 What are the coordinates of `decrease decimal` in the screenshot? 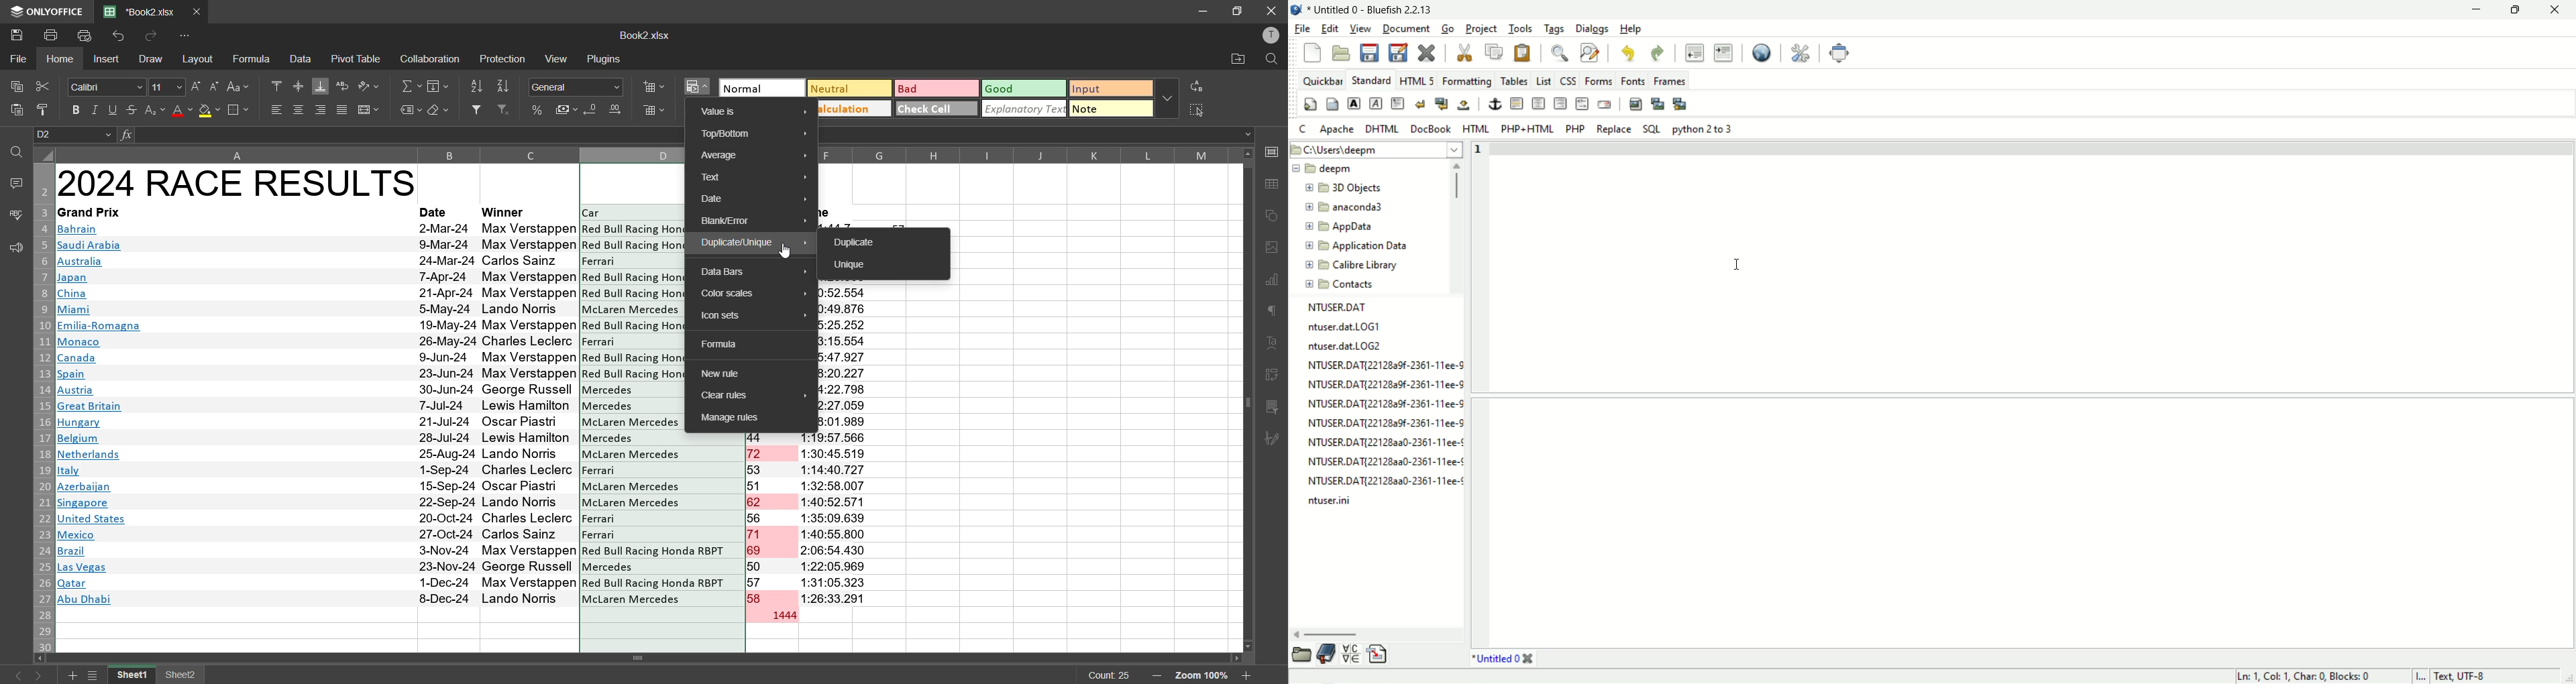 It's located at (593, 111).